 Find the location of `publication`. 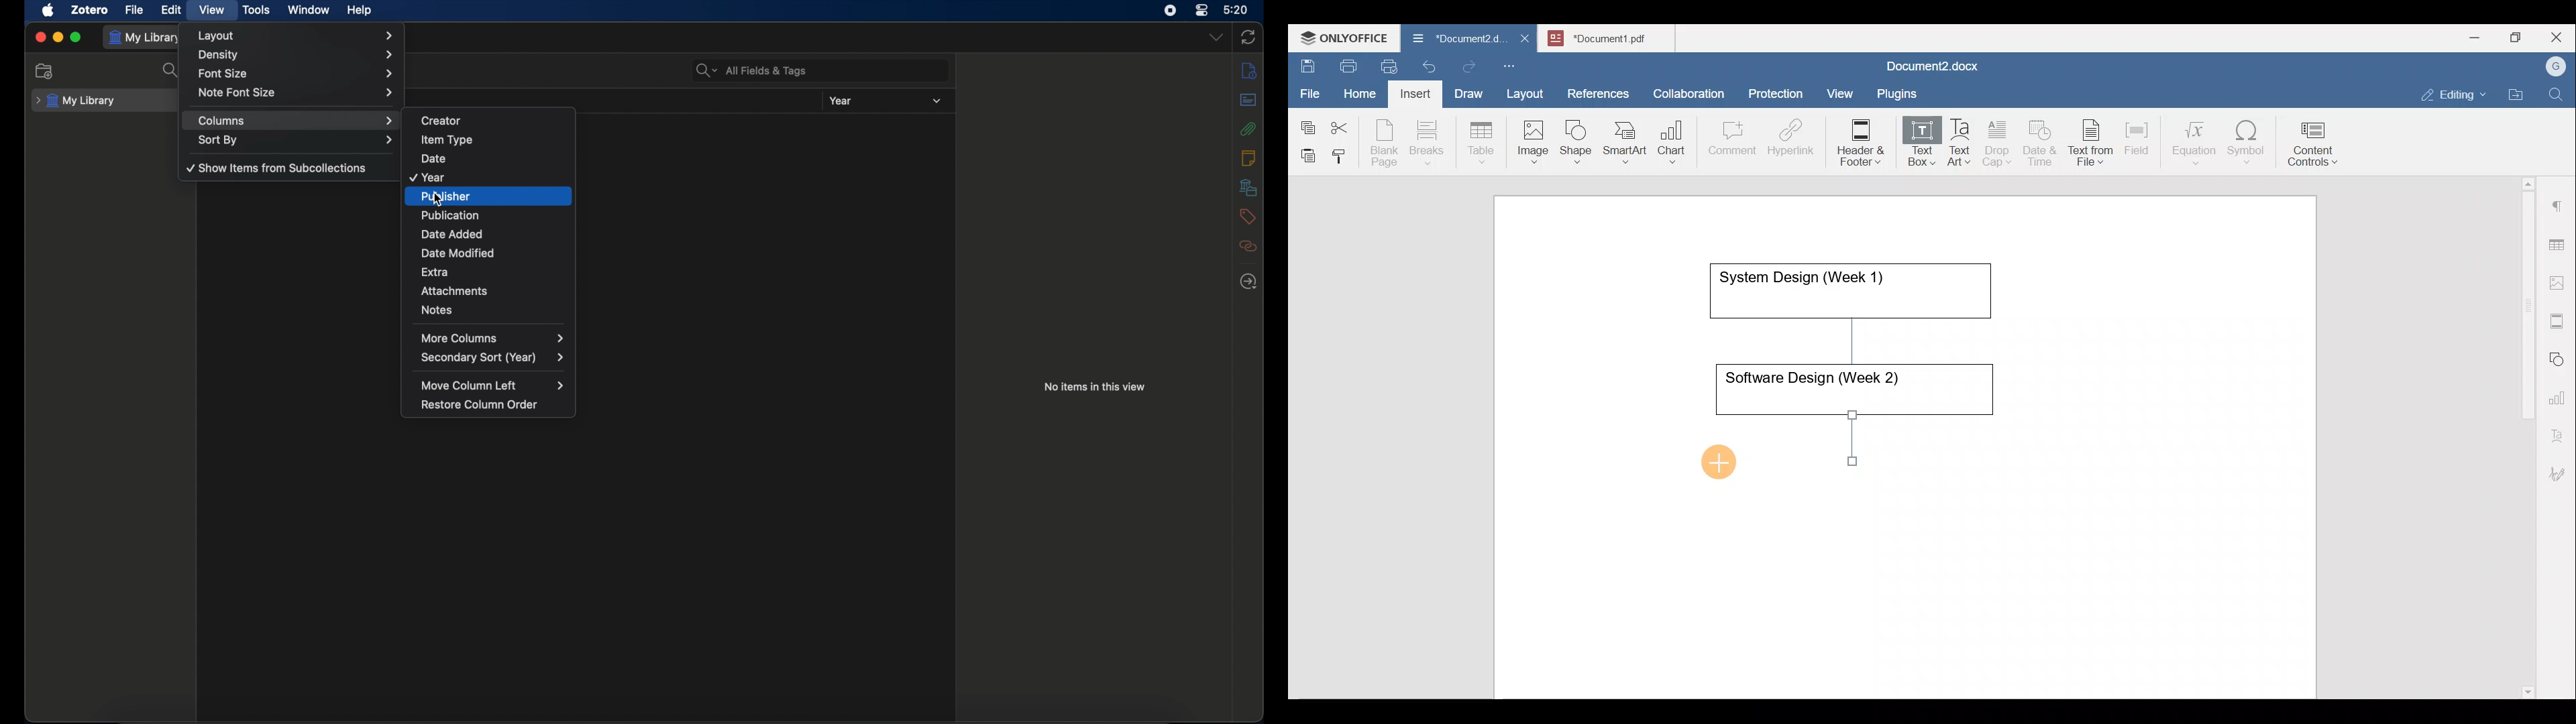

publication is located at coordinates (495, 215).